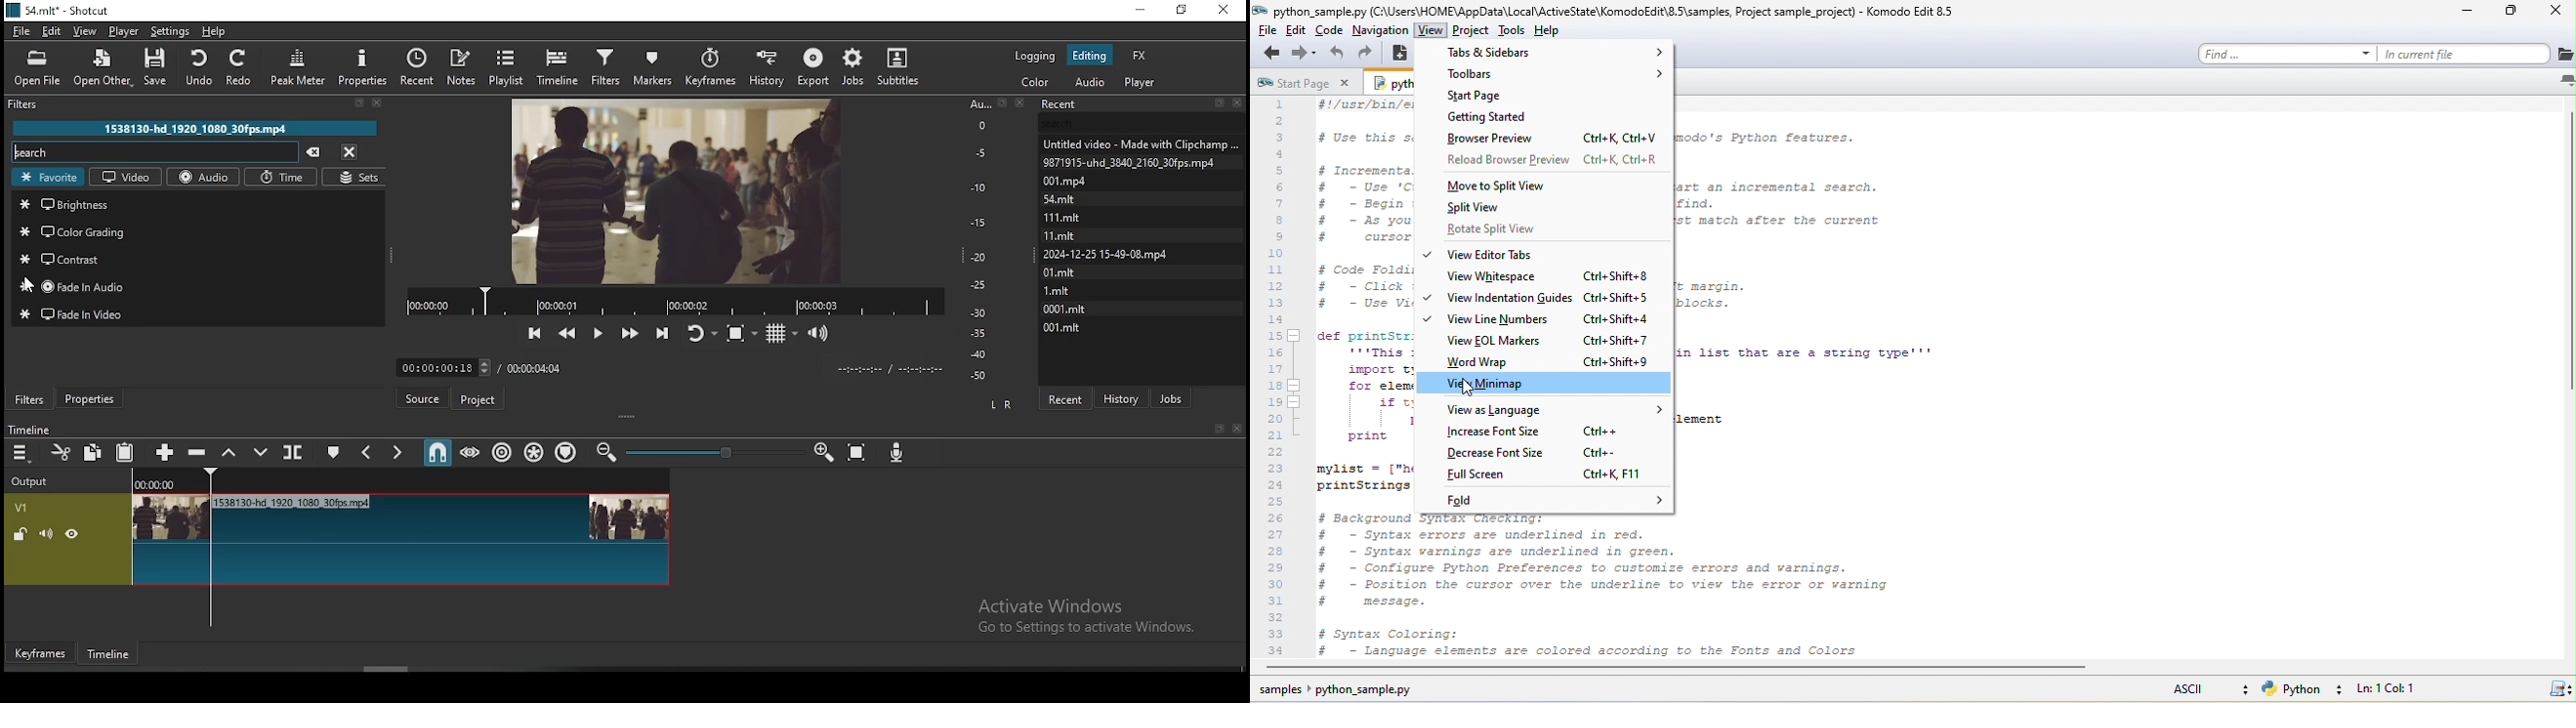  What do you see at coordinates (1066, 399) in the screenshot?
I see `recent` at bounding box center [1066, 399].